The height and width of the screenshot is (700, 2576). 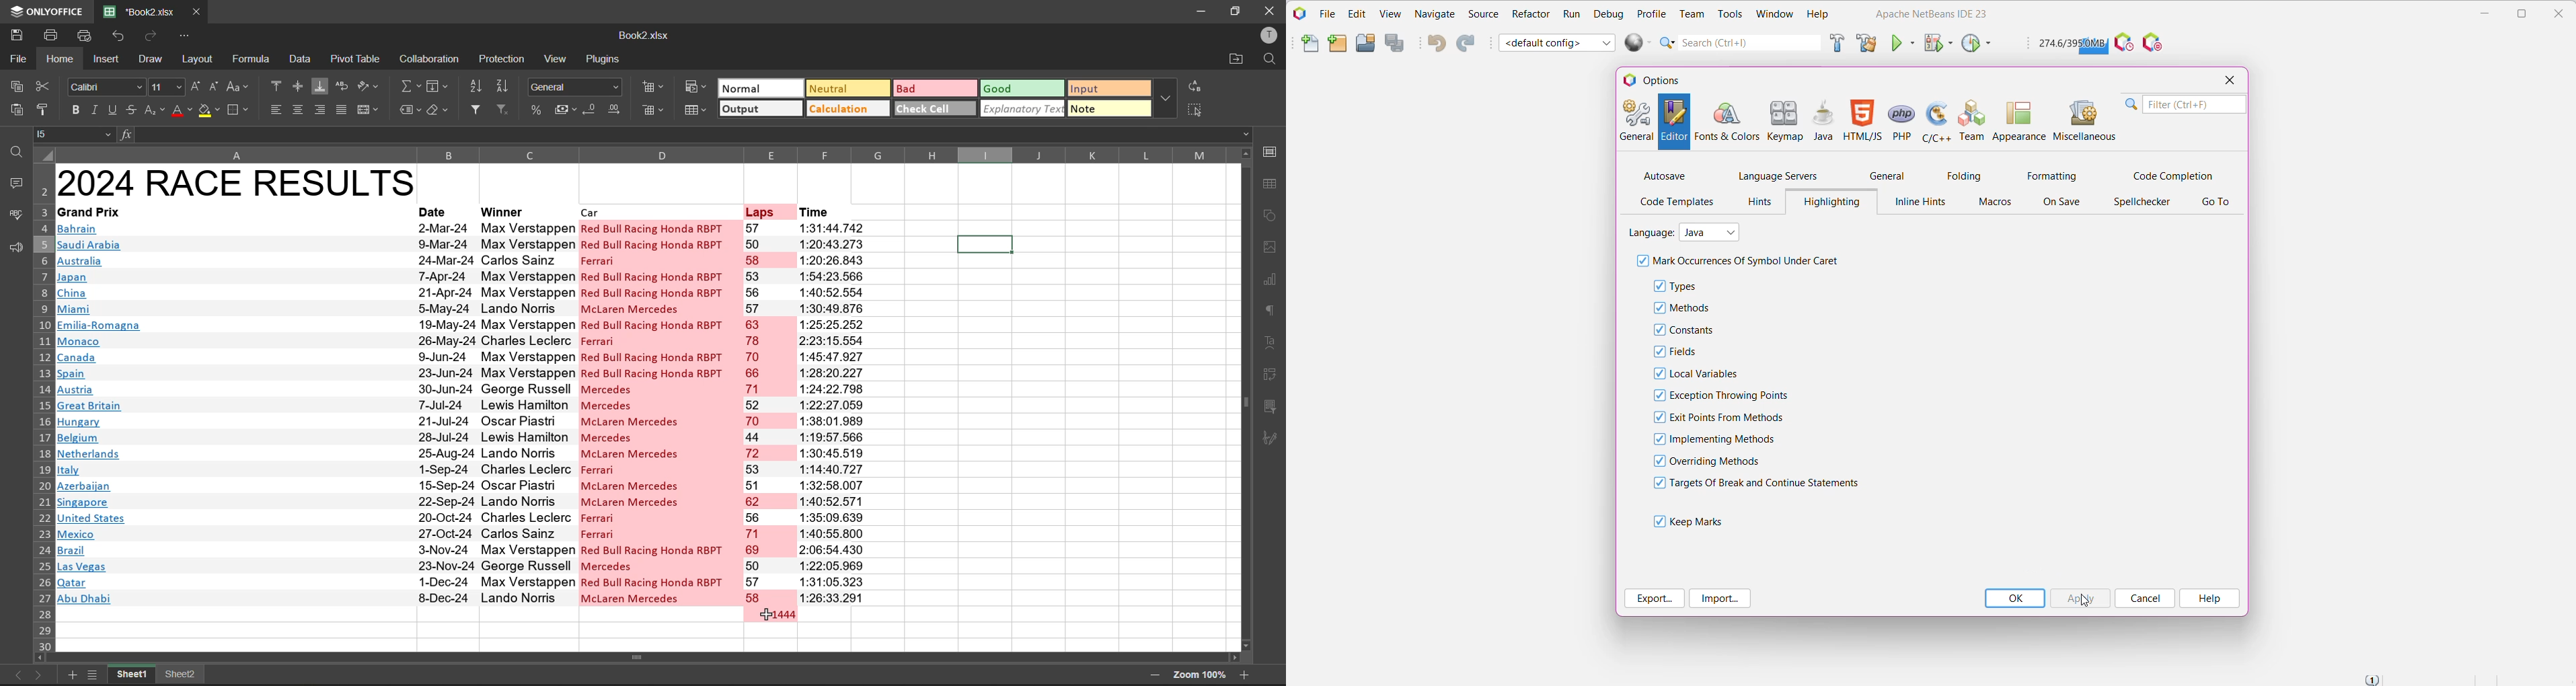 I want to click on cursor, so click(x=766, y=616).